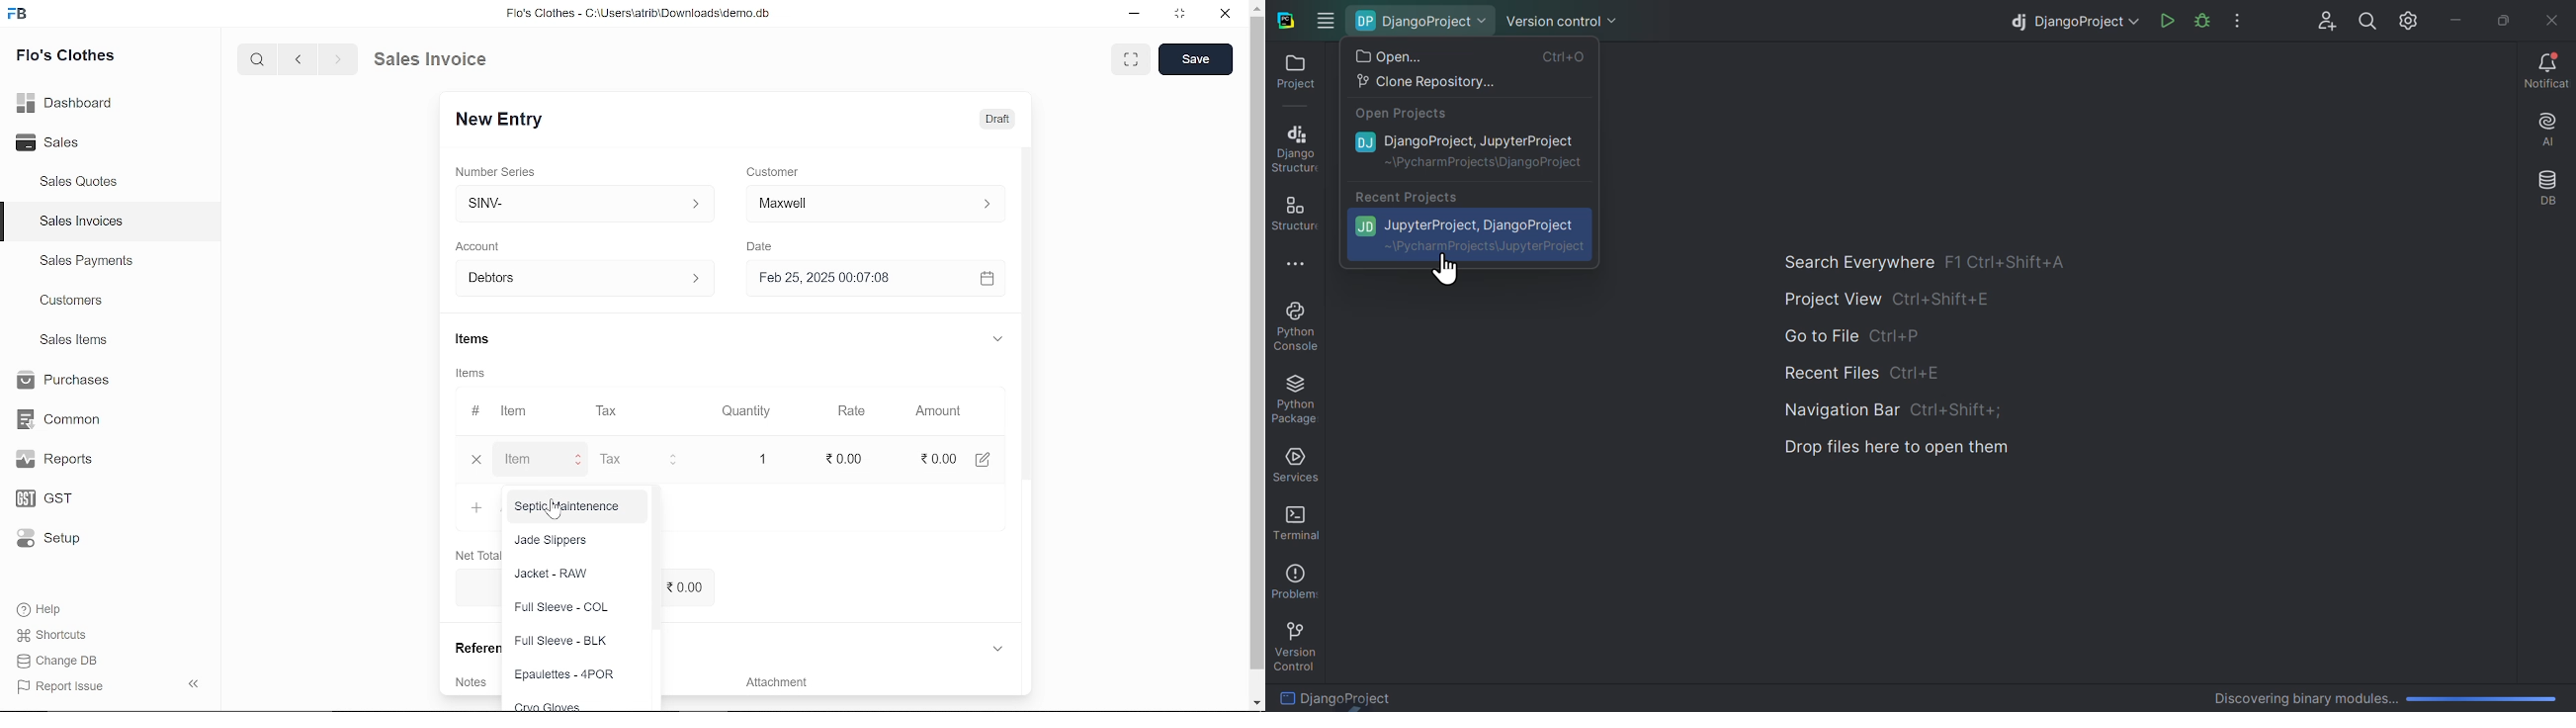 Image resolution: width=2576 pixels, height=728 pixels. What do you see at coordinates (474, 649) in the screenshot?
I see `References.` at bounding box center [474, 649].